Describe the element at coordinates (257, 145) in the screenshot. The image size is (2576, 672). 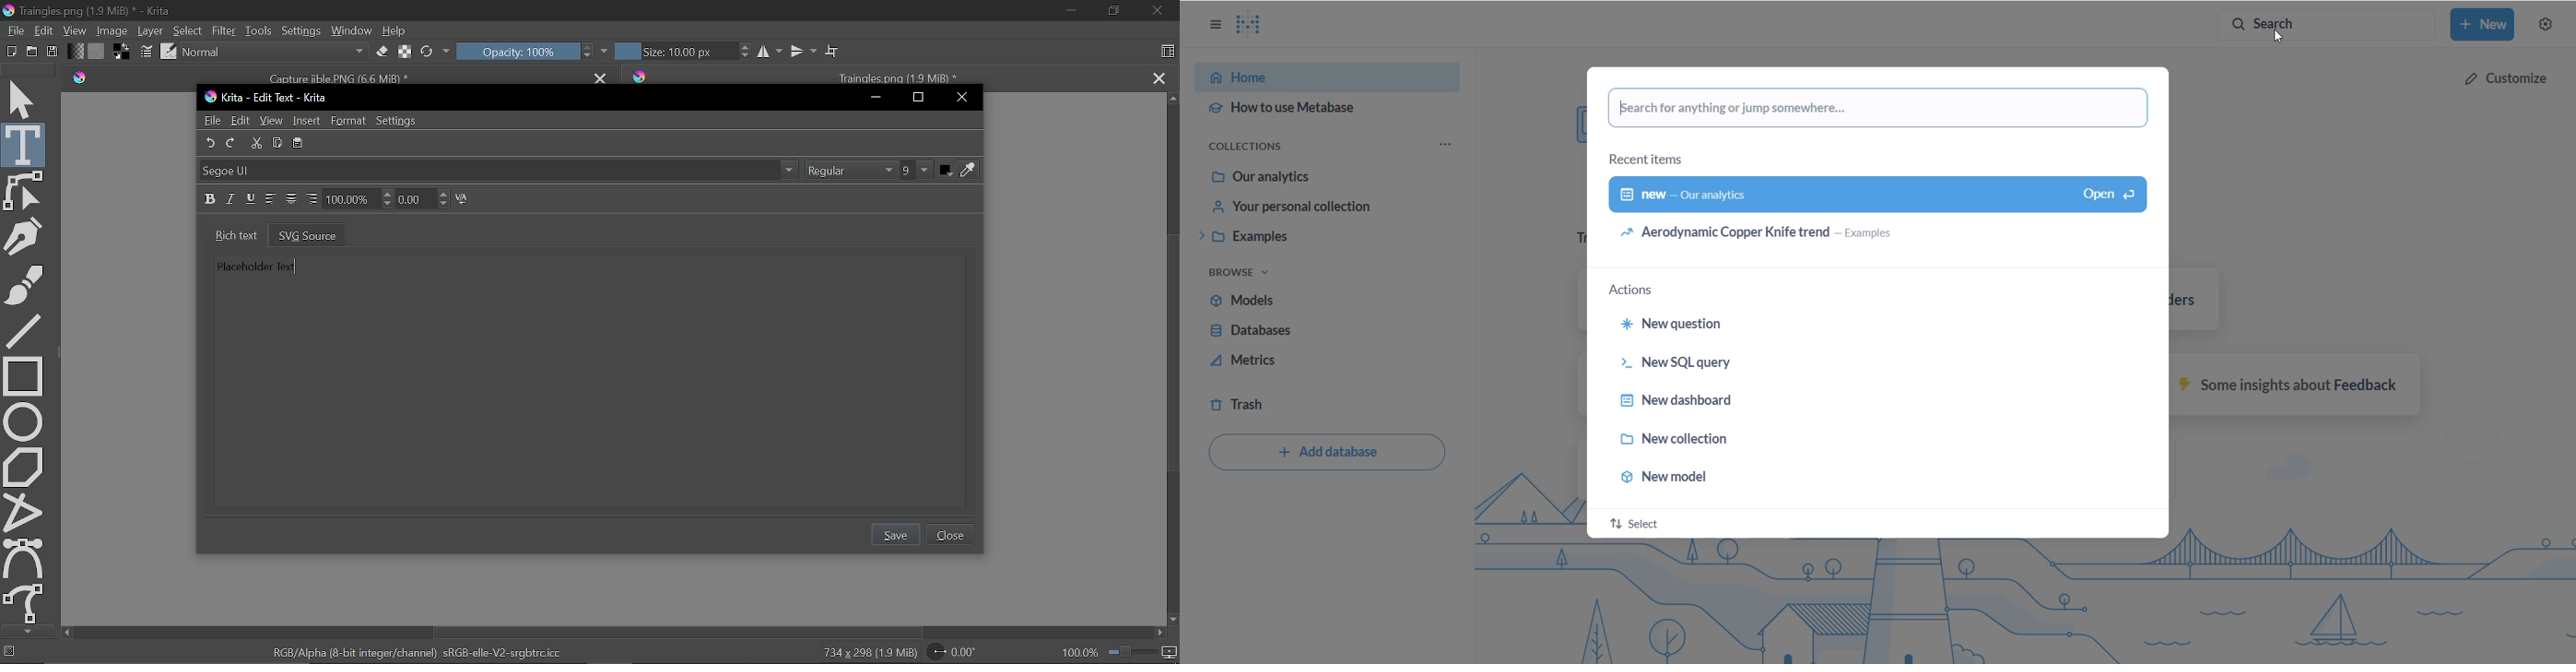
I see `Cut` at that location.